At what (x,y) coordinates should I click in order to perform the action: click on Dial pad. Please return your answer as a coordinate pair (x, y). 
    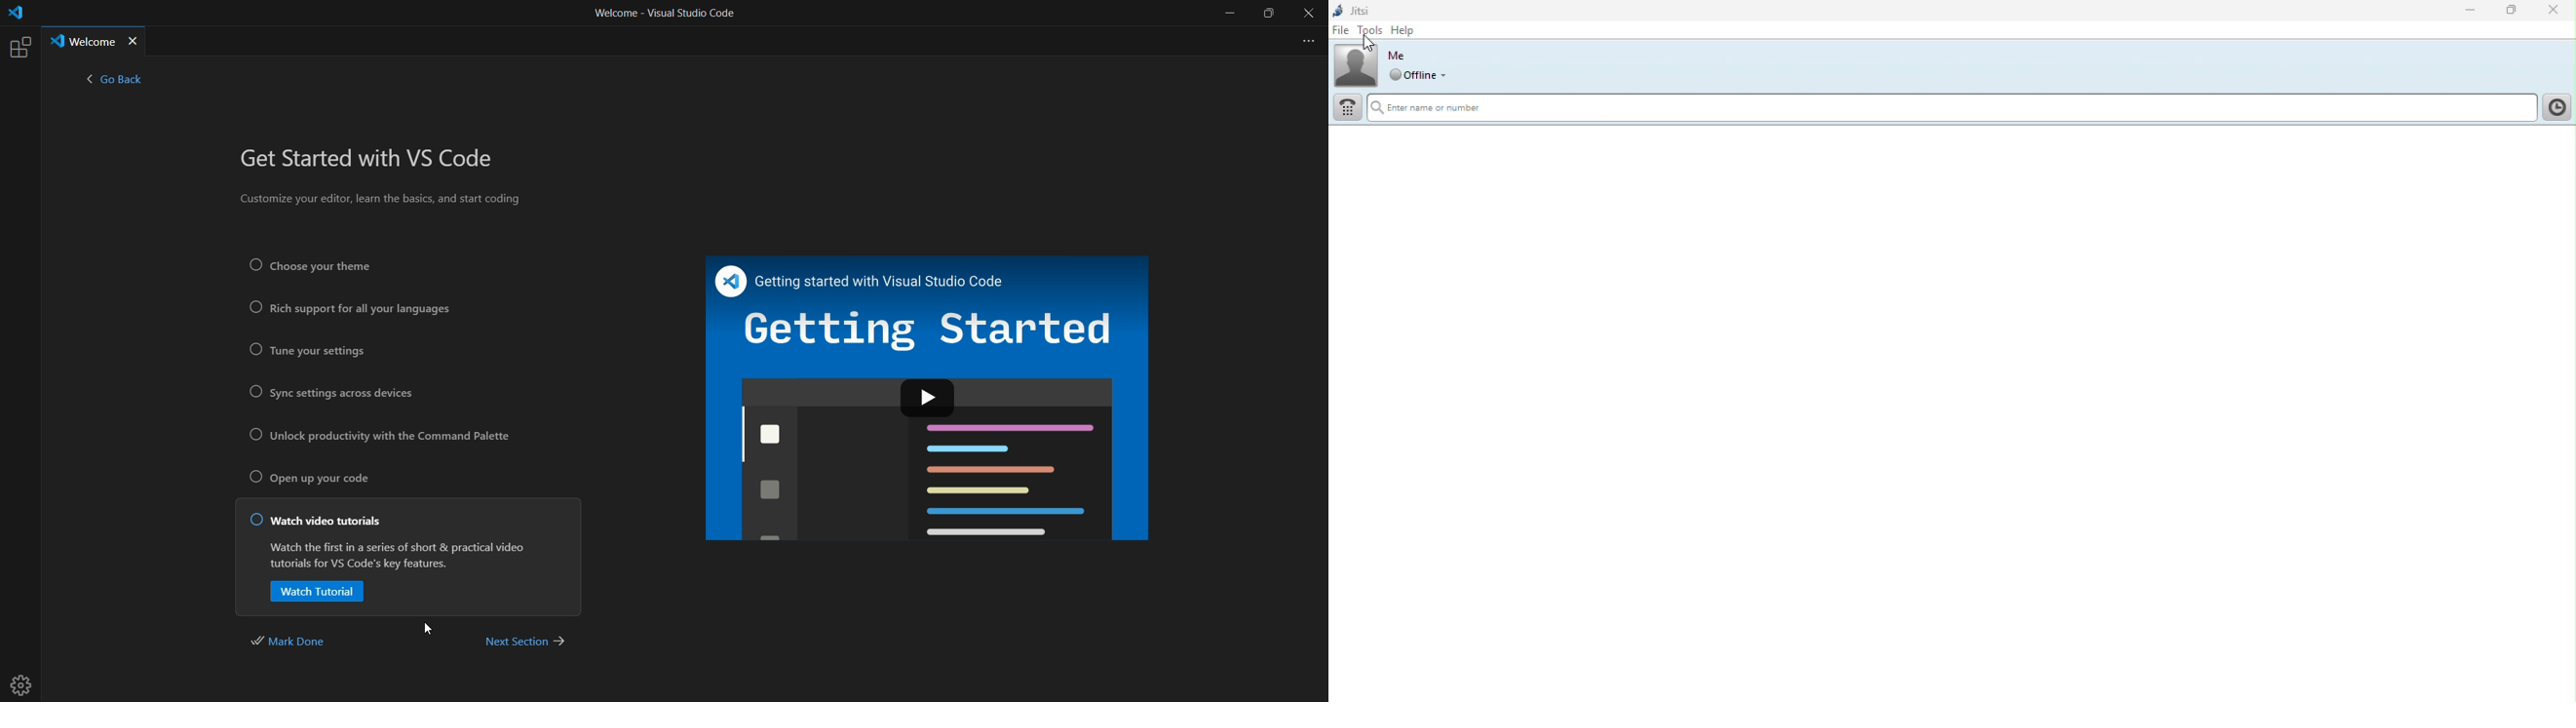
    Looking at the image, I should click on (1346, 110).